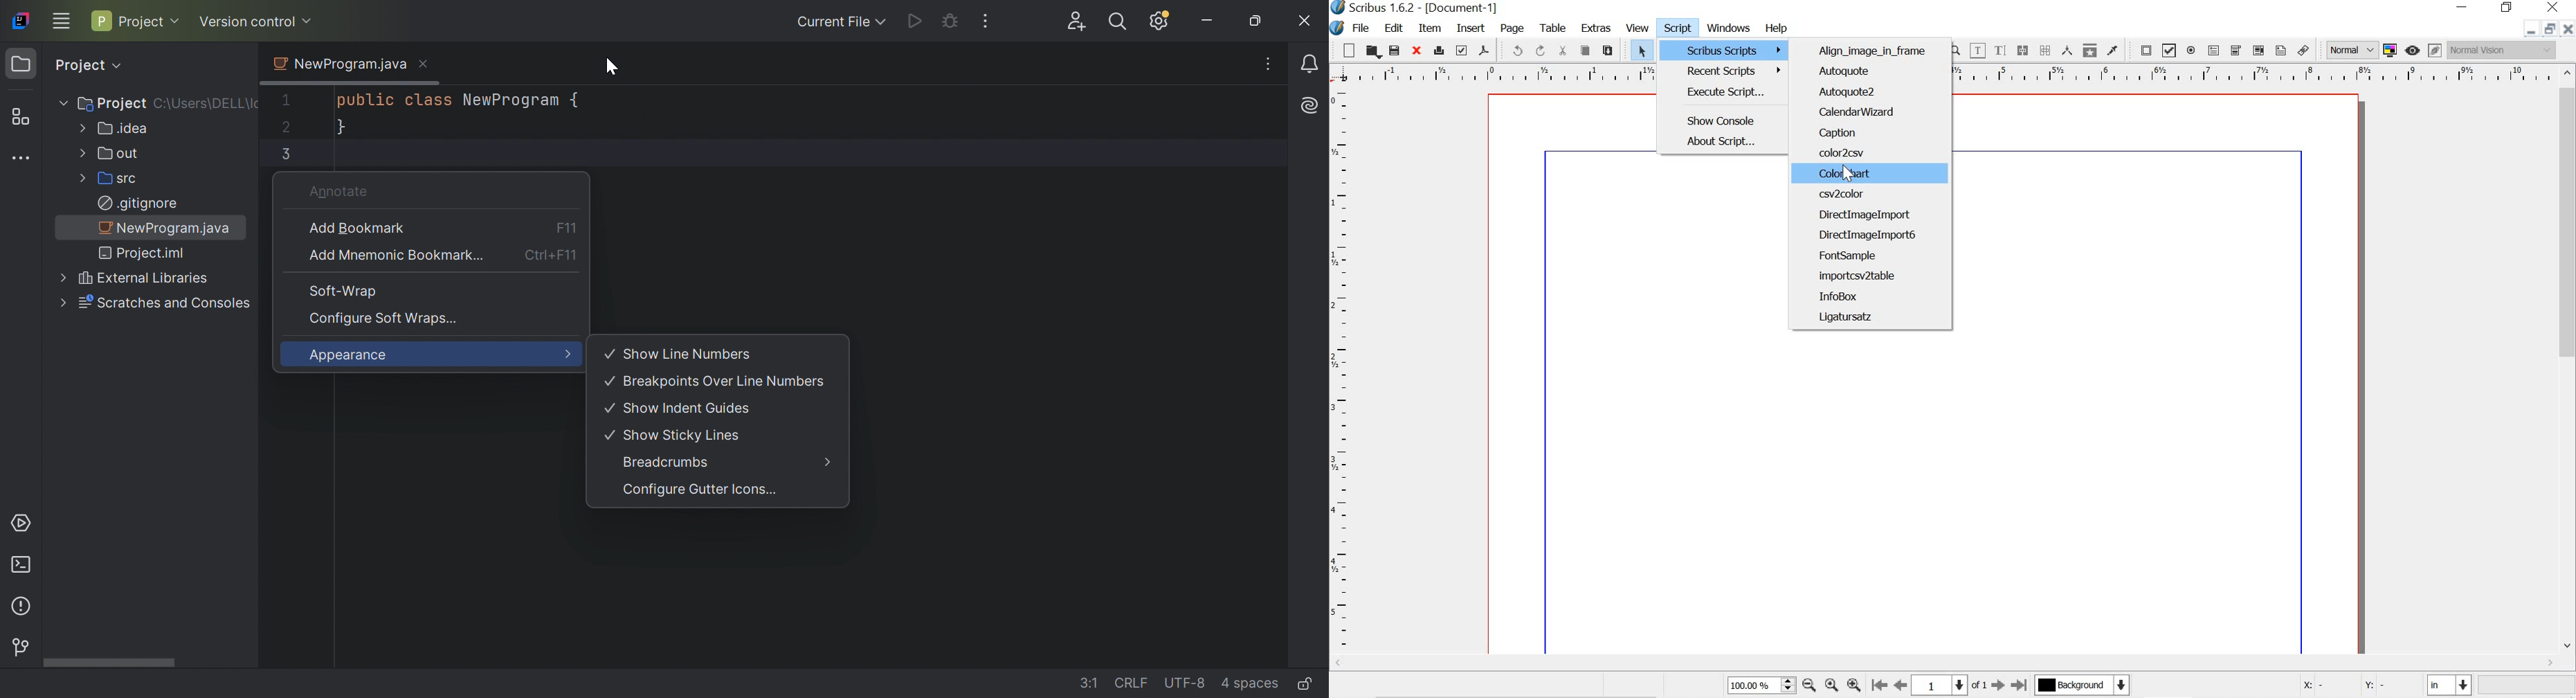  What do you see at coordinates (1997, 686) in the screenshot?
I see `Next page` at bounding box center [1997, 686].